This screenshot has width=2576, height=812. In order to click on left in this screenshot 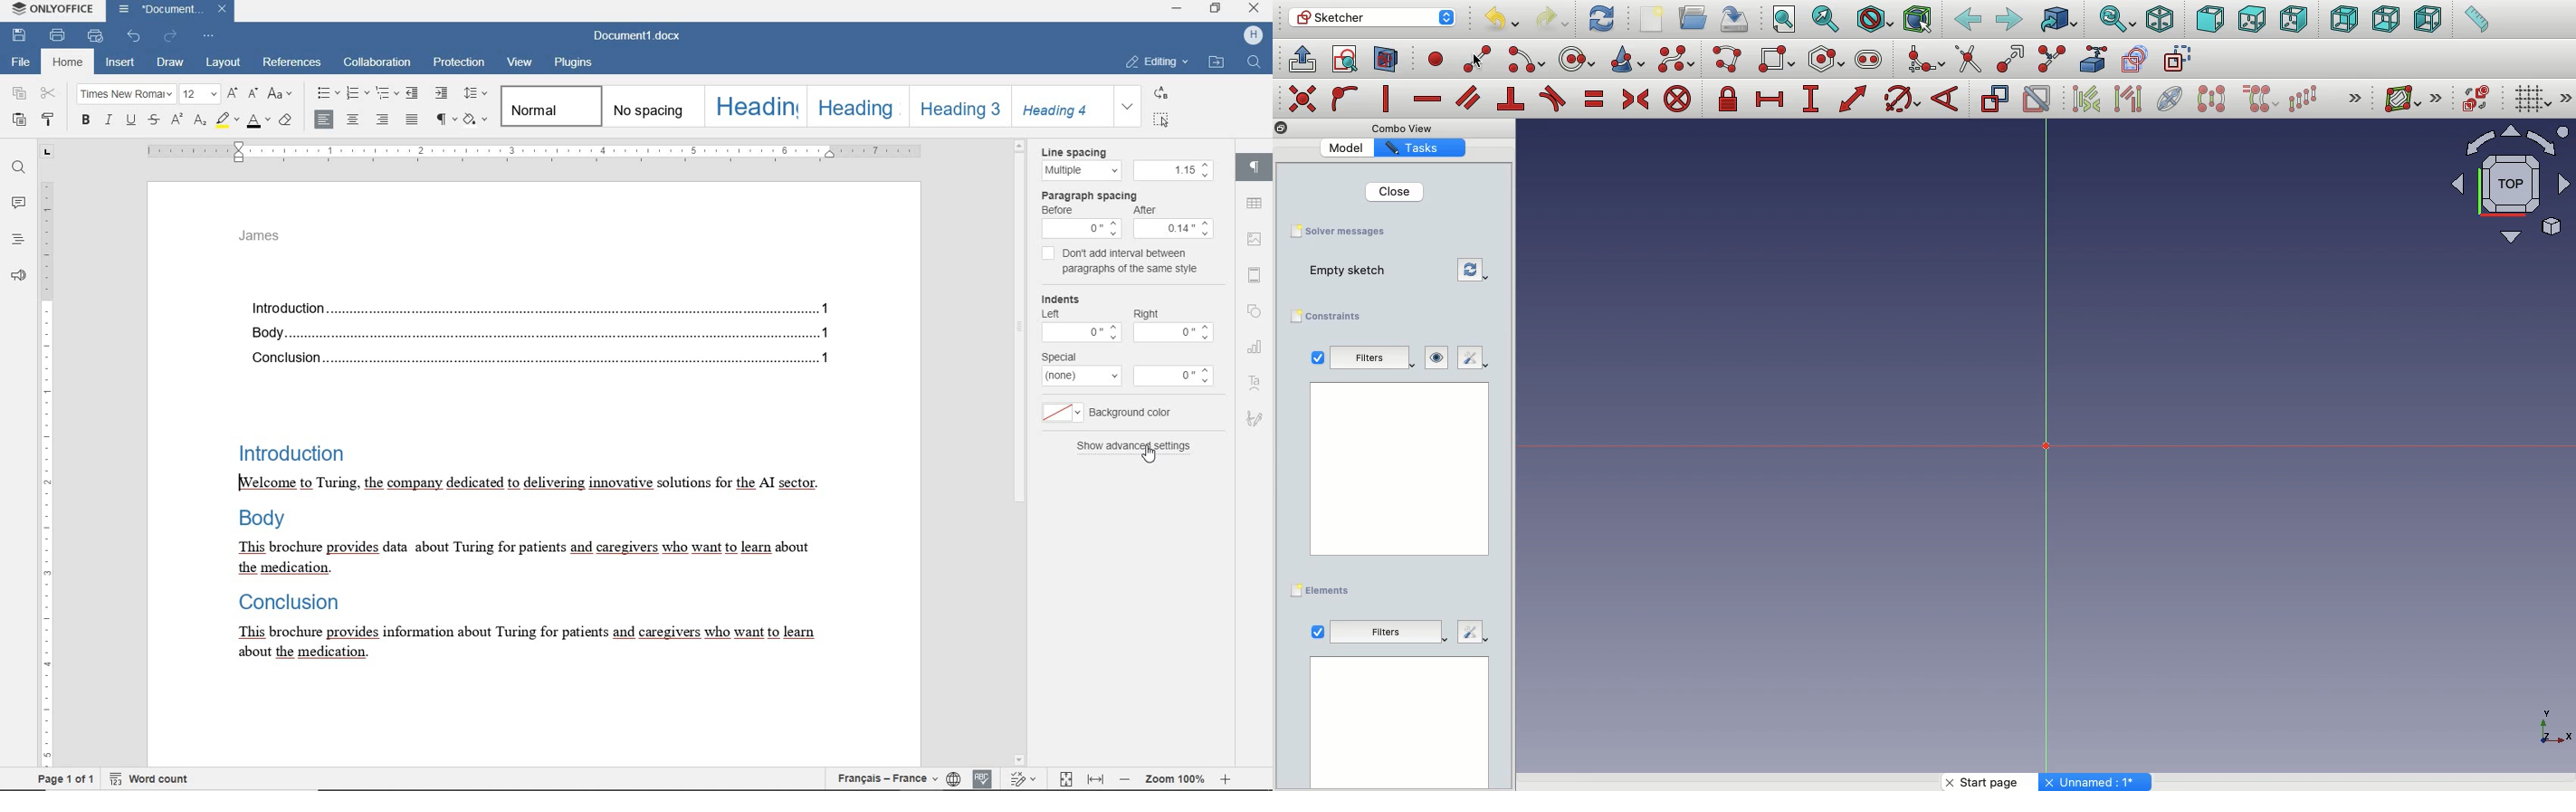, I will do `click(1049, 312)`.